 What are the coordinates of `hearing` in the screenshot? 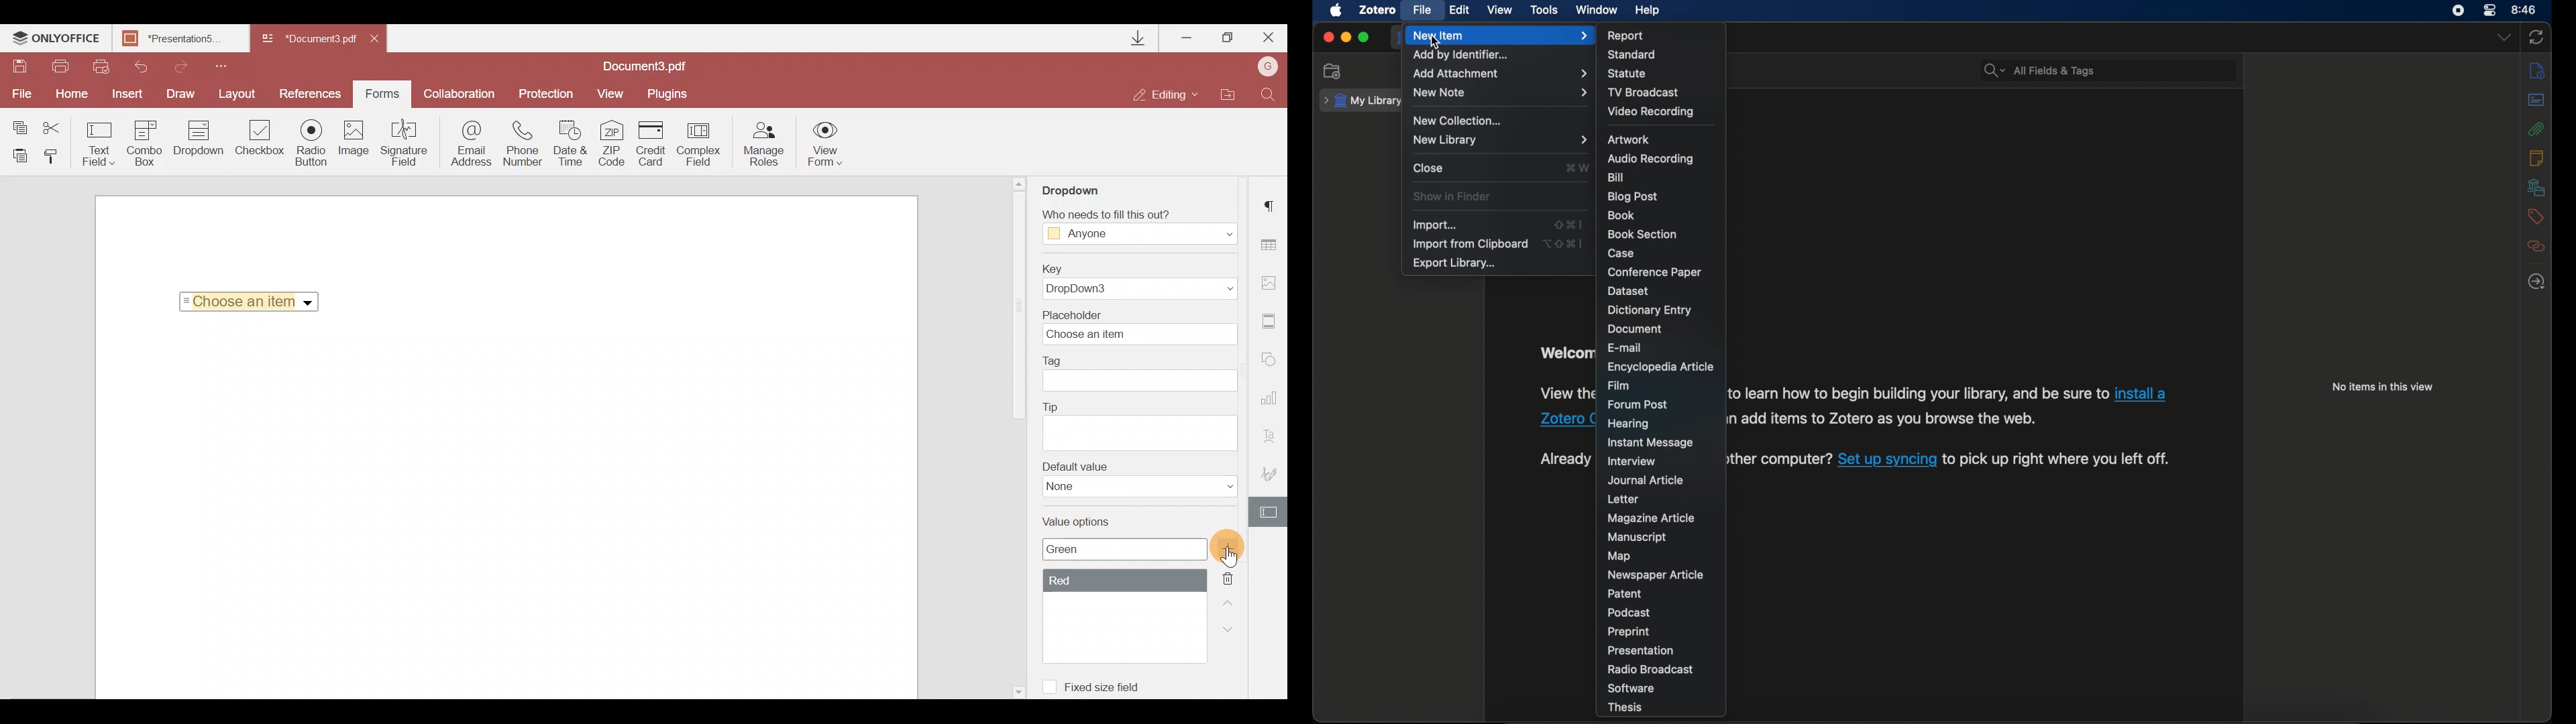 It's located at (1629, 424).